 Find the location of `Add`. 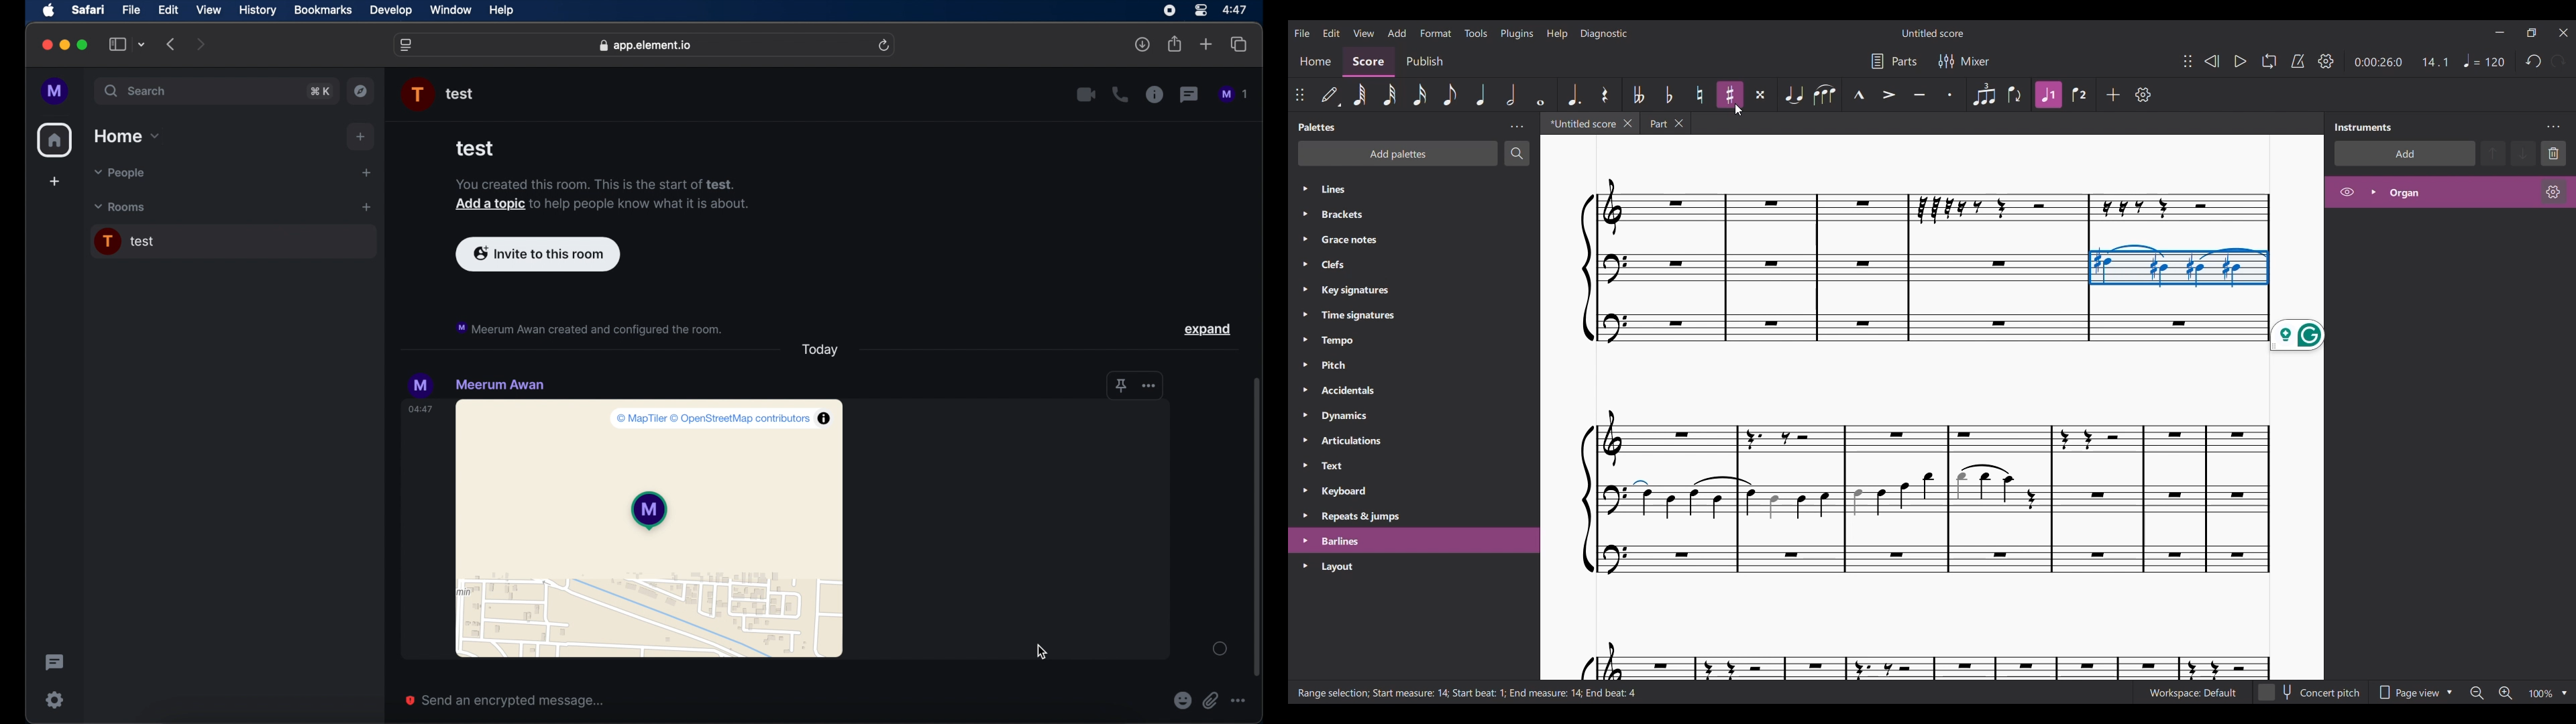

Add is located at coordinates (2113, 94).